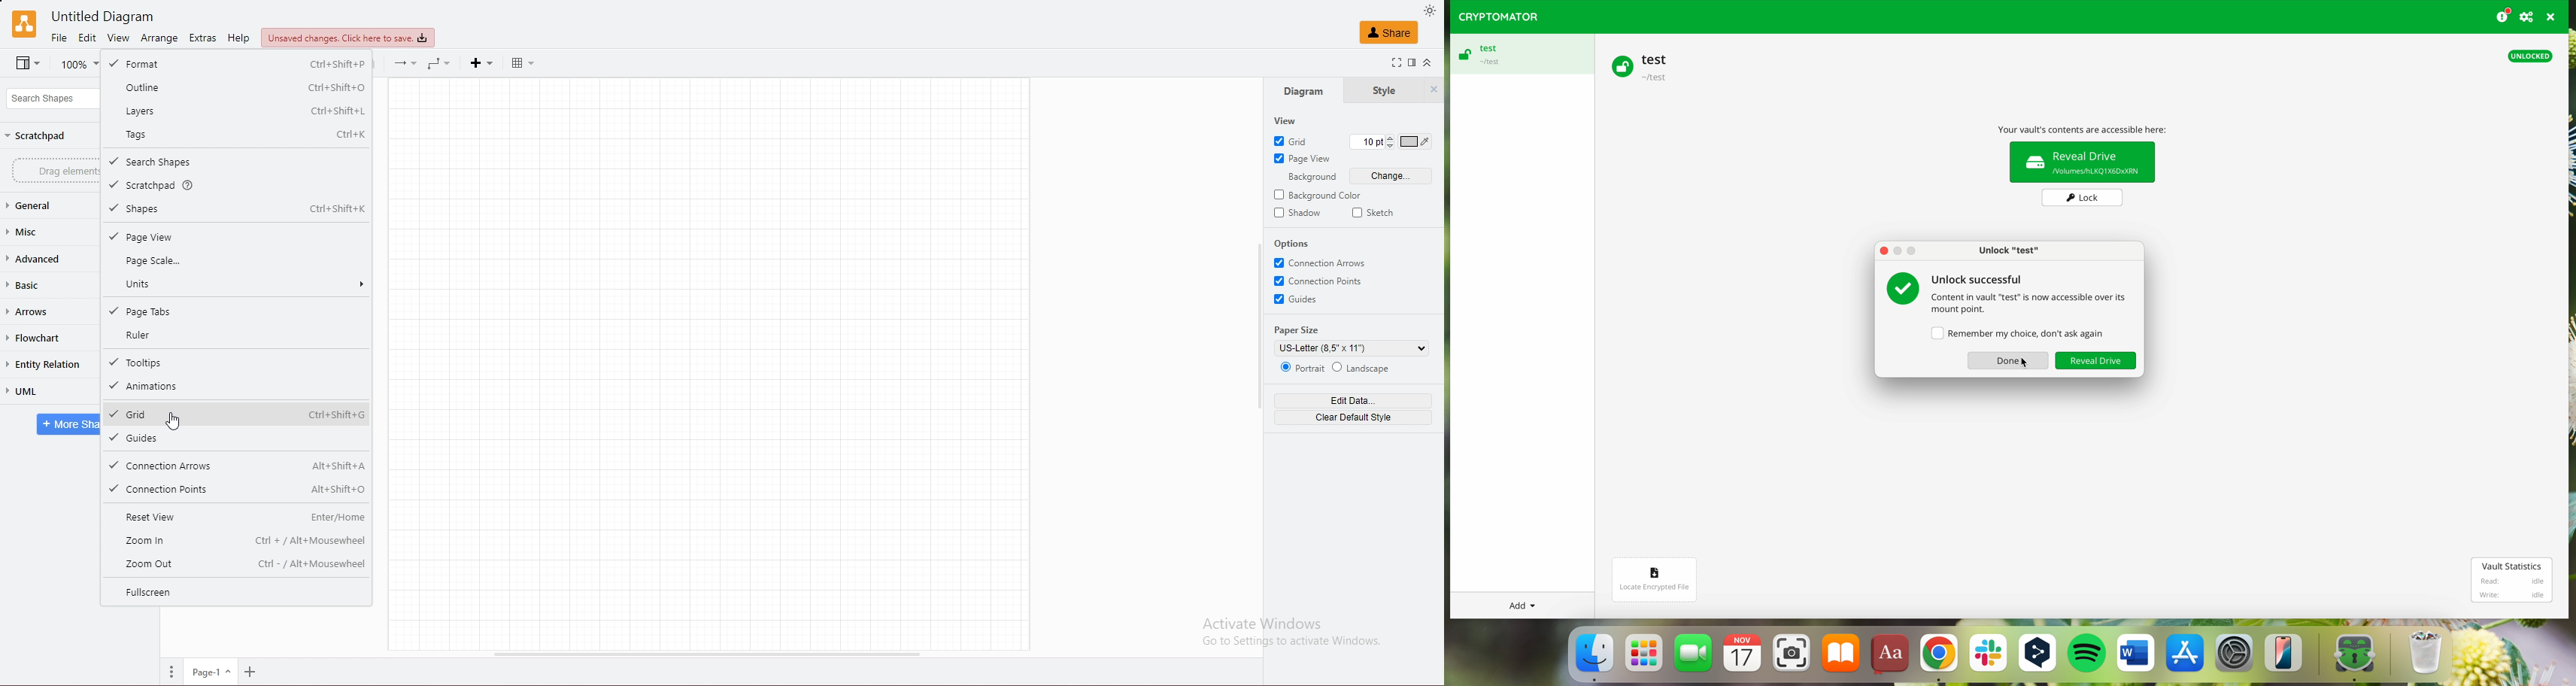 The image size is (2576, 700). Describe the element at coordinates (236, 516) in the screenshot. I see `reset view            enter/reset` at that location.